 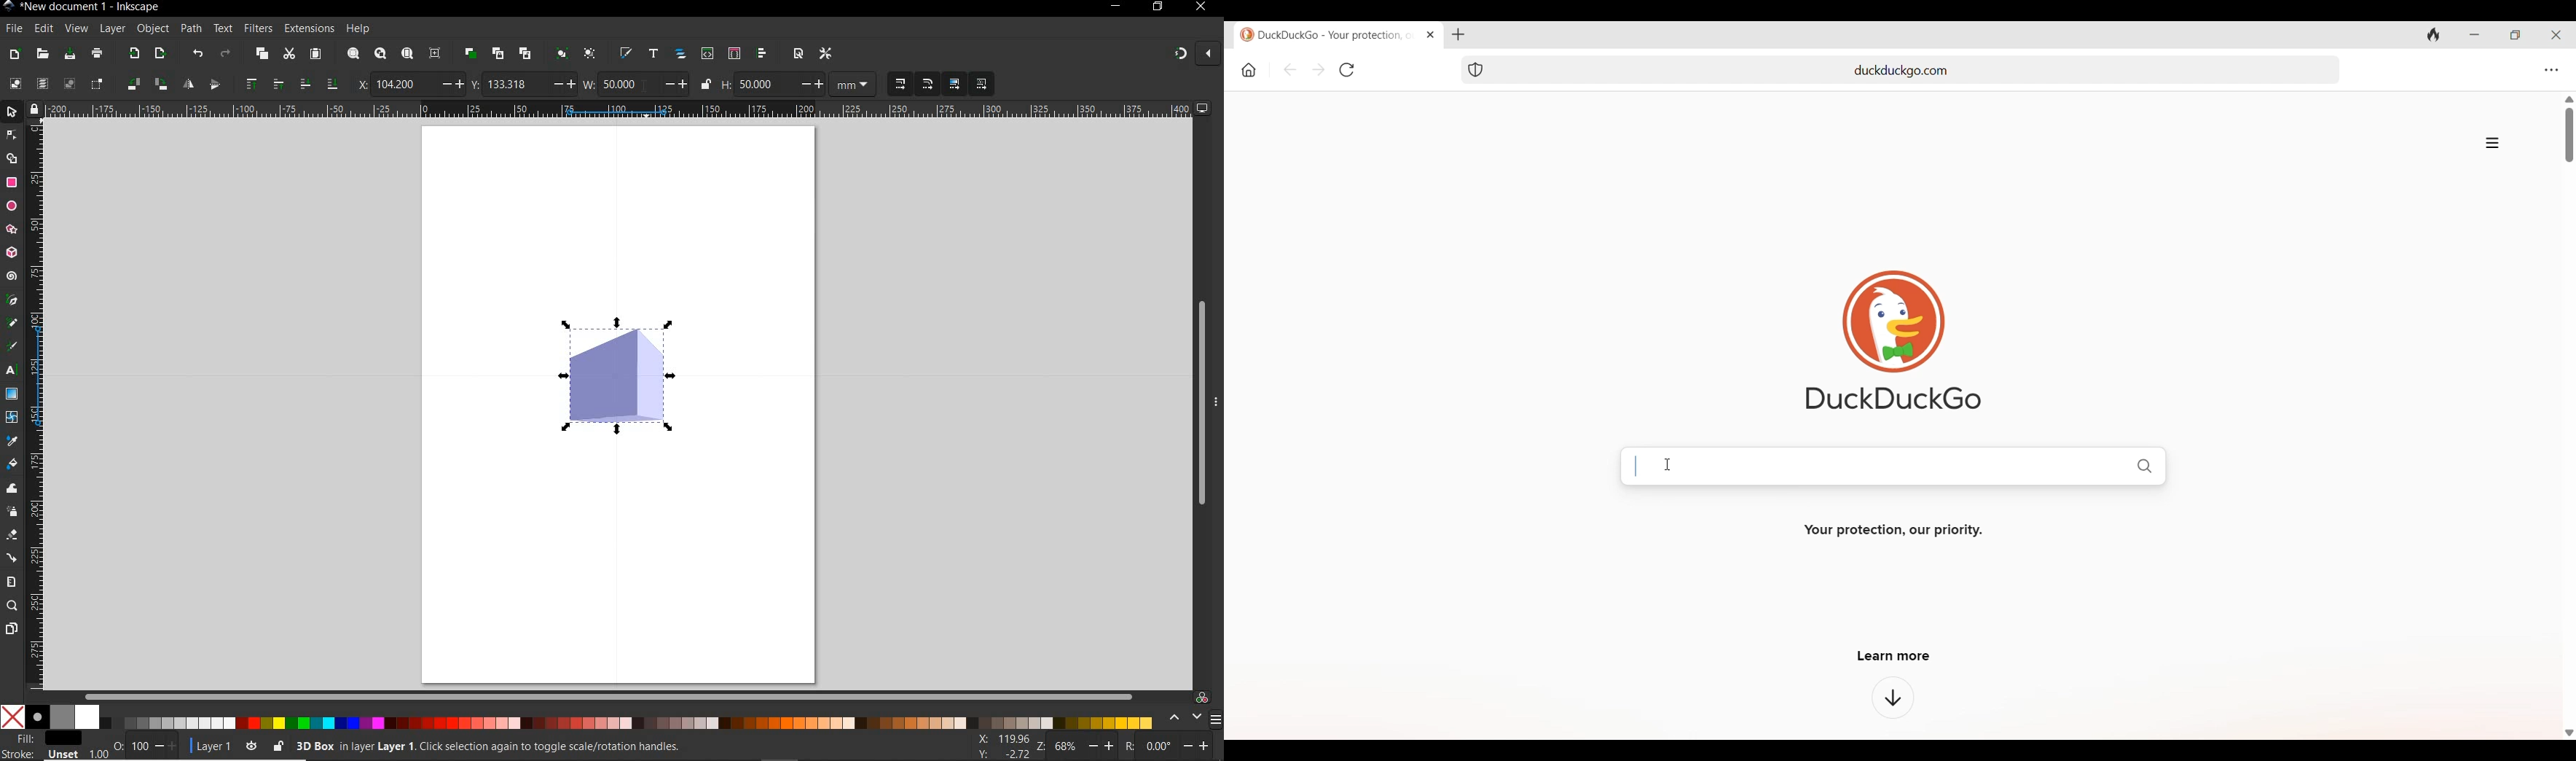 I want to click on Add new tab, so click(x=1459, y=35).